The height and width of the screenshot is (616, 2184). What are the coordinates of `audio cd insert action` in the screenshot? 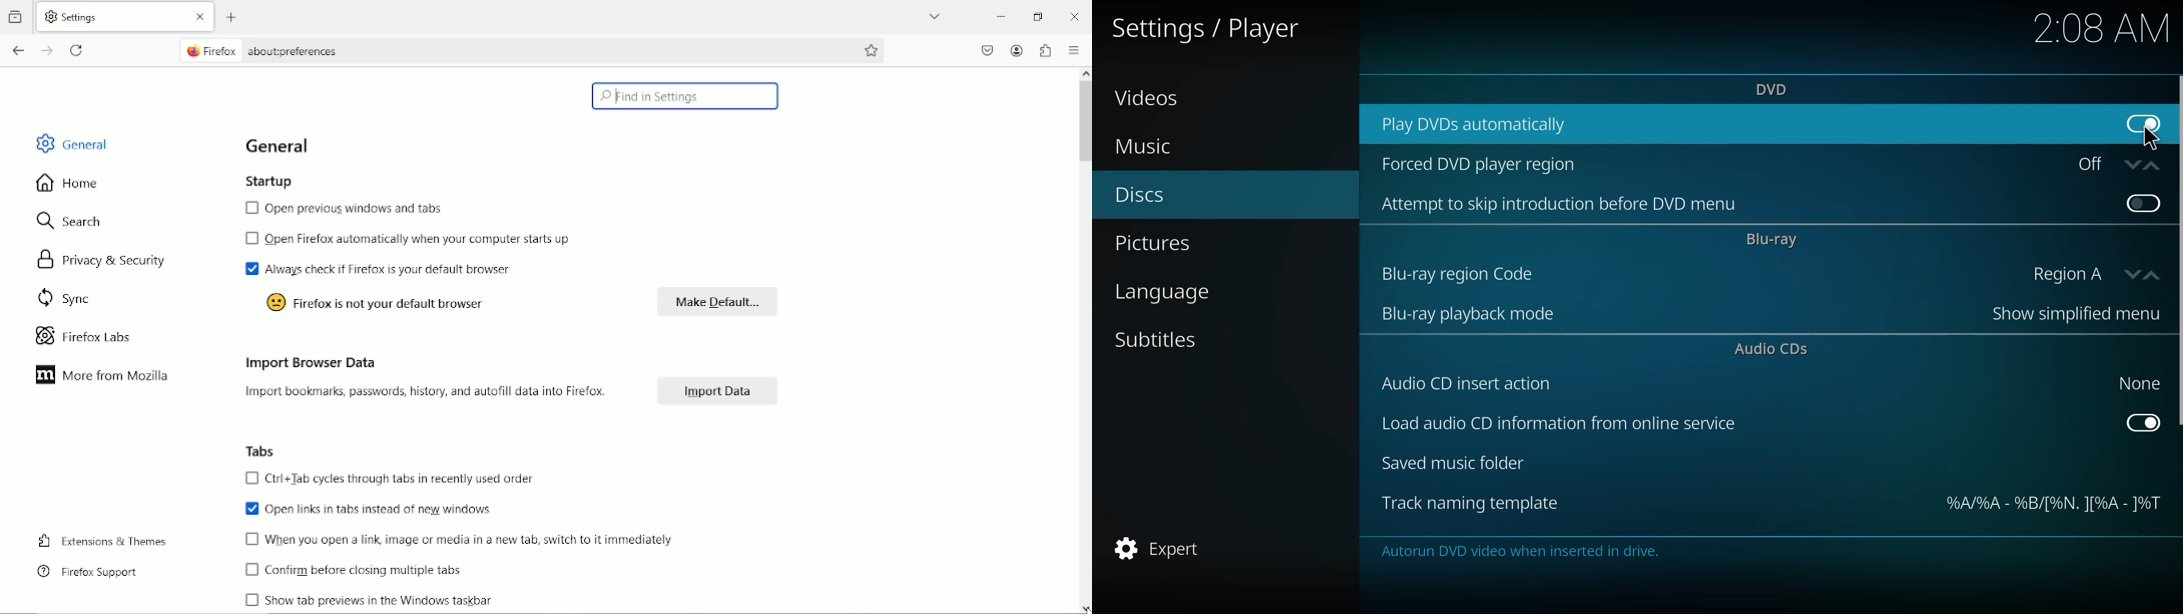 It's located at (1469, 383).